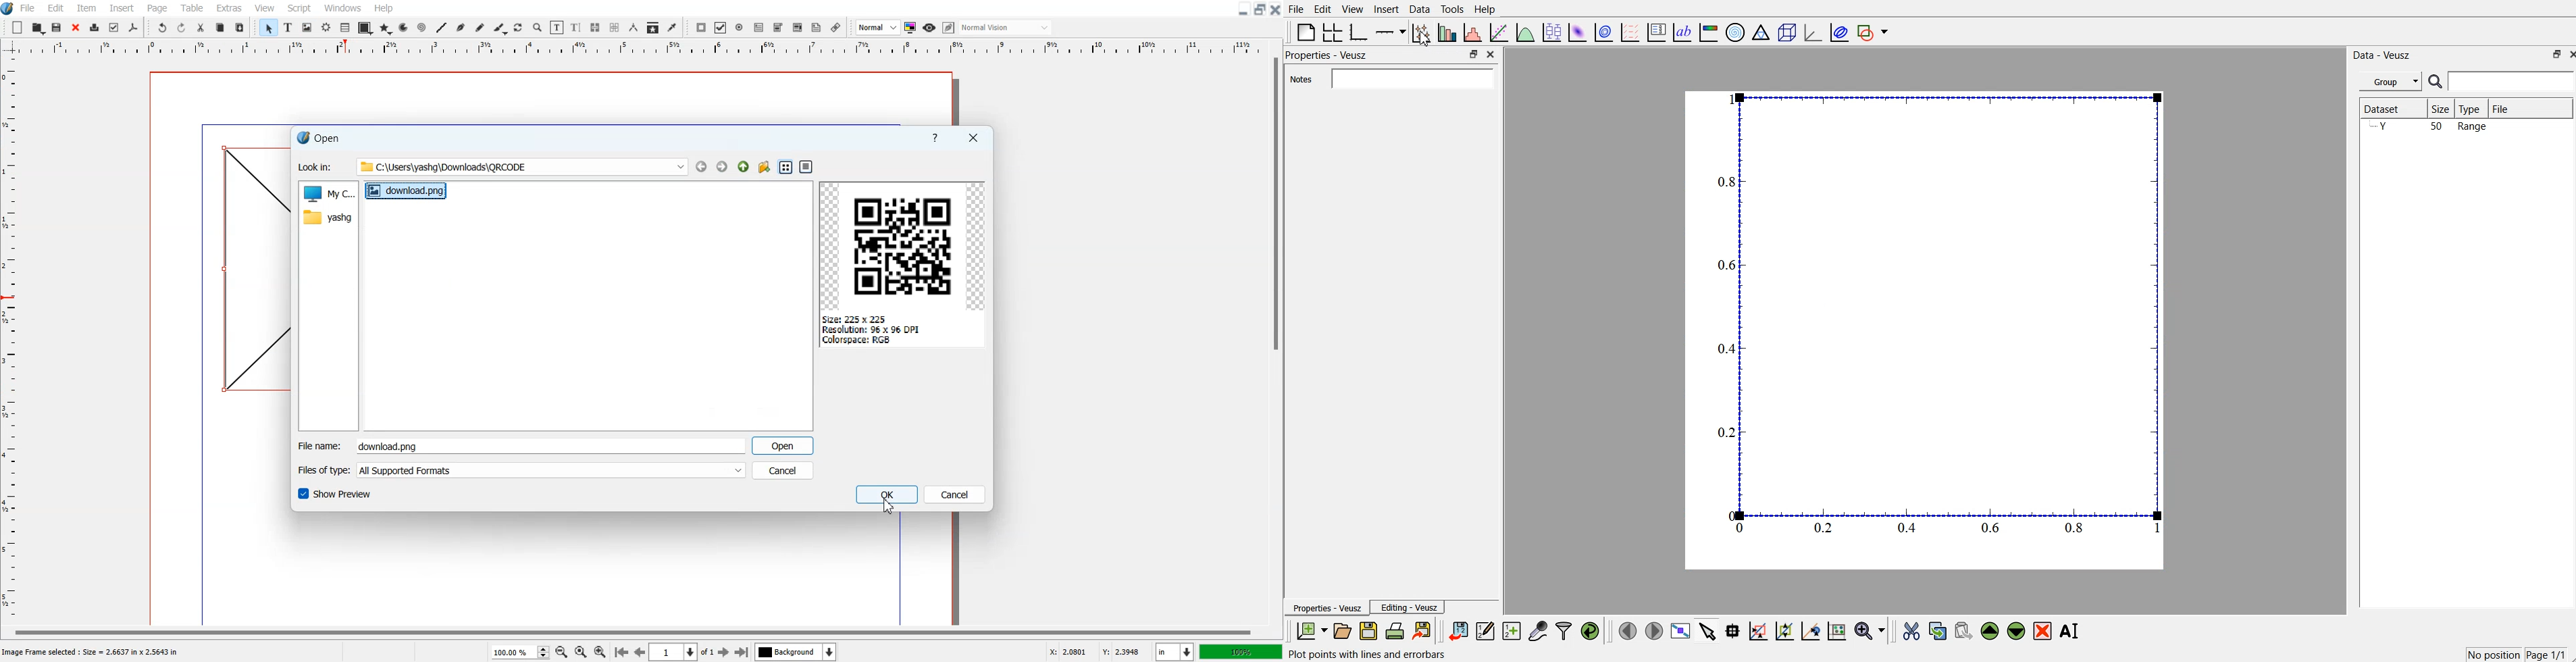 This screenshot has width=2576, height=672. I want to click on PDF List Box, so click(798, 27).